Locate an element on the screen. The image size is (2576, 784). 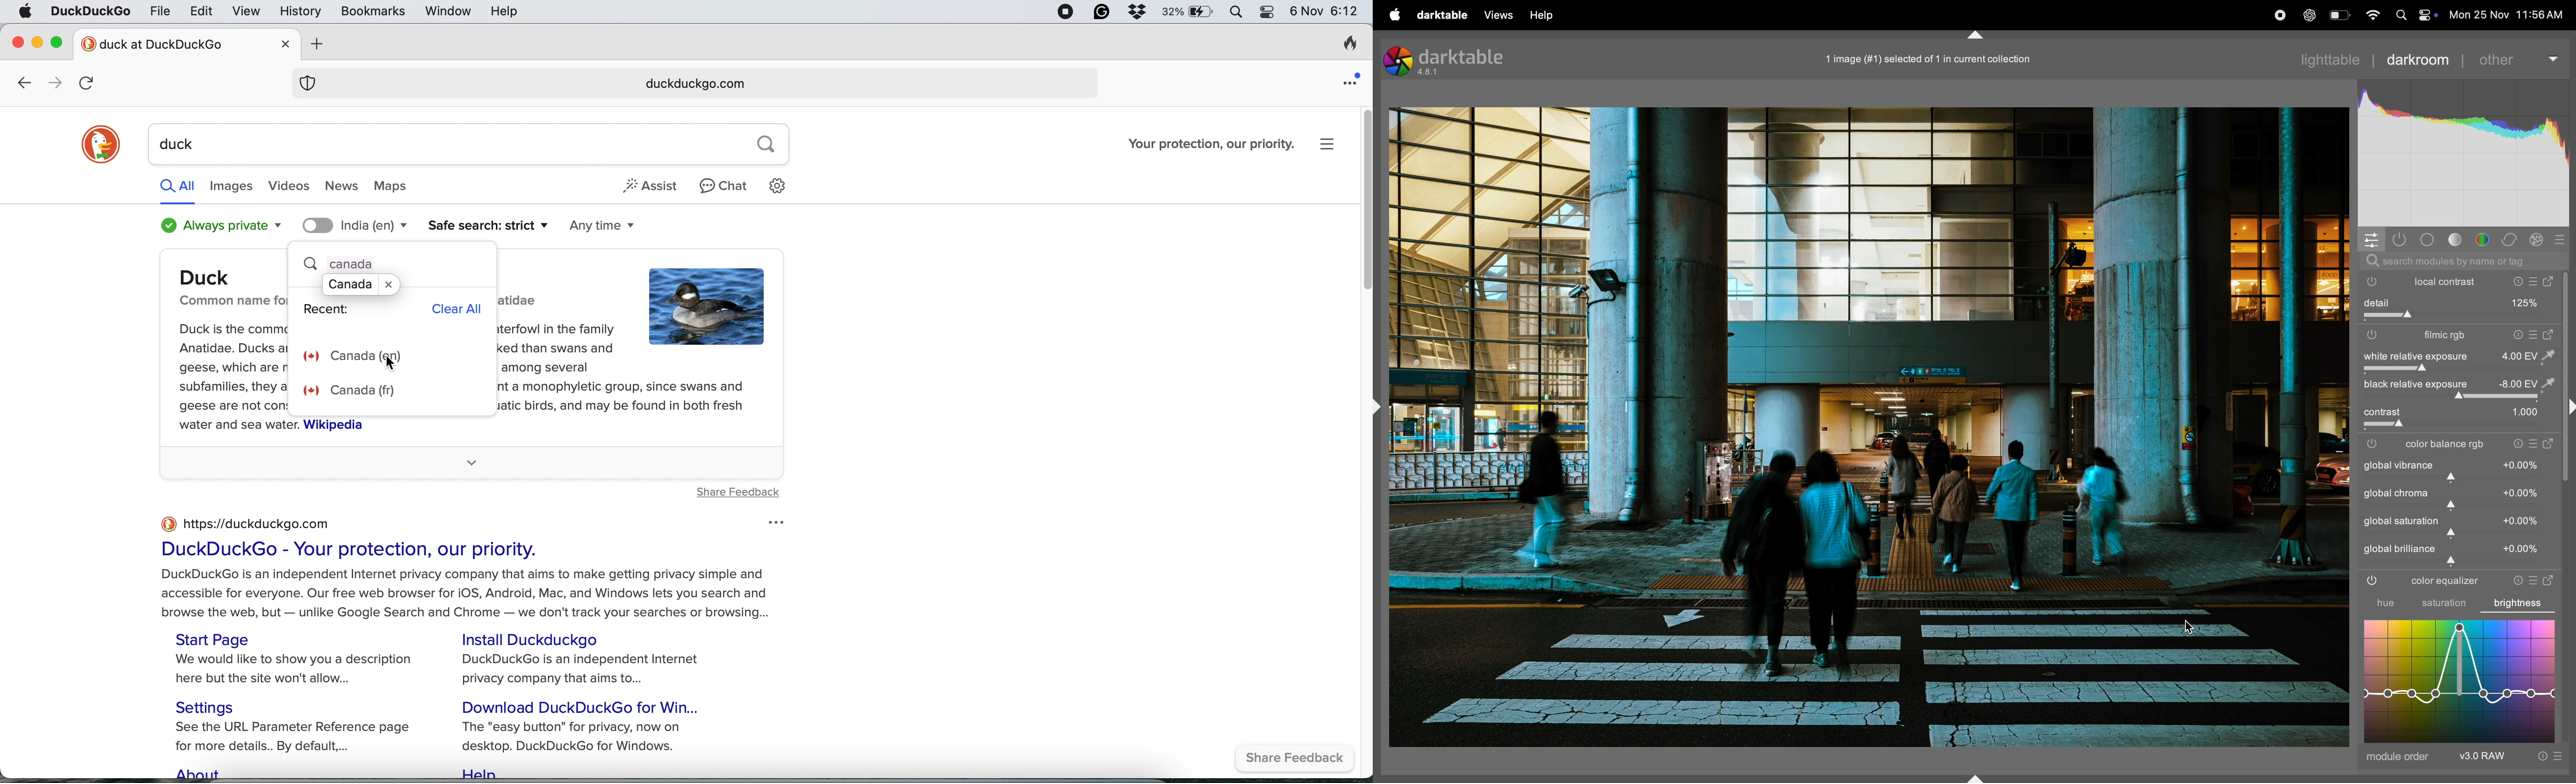
https://duckduckgo.com is located at coordinates (259, 523).